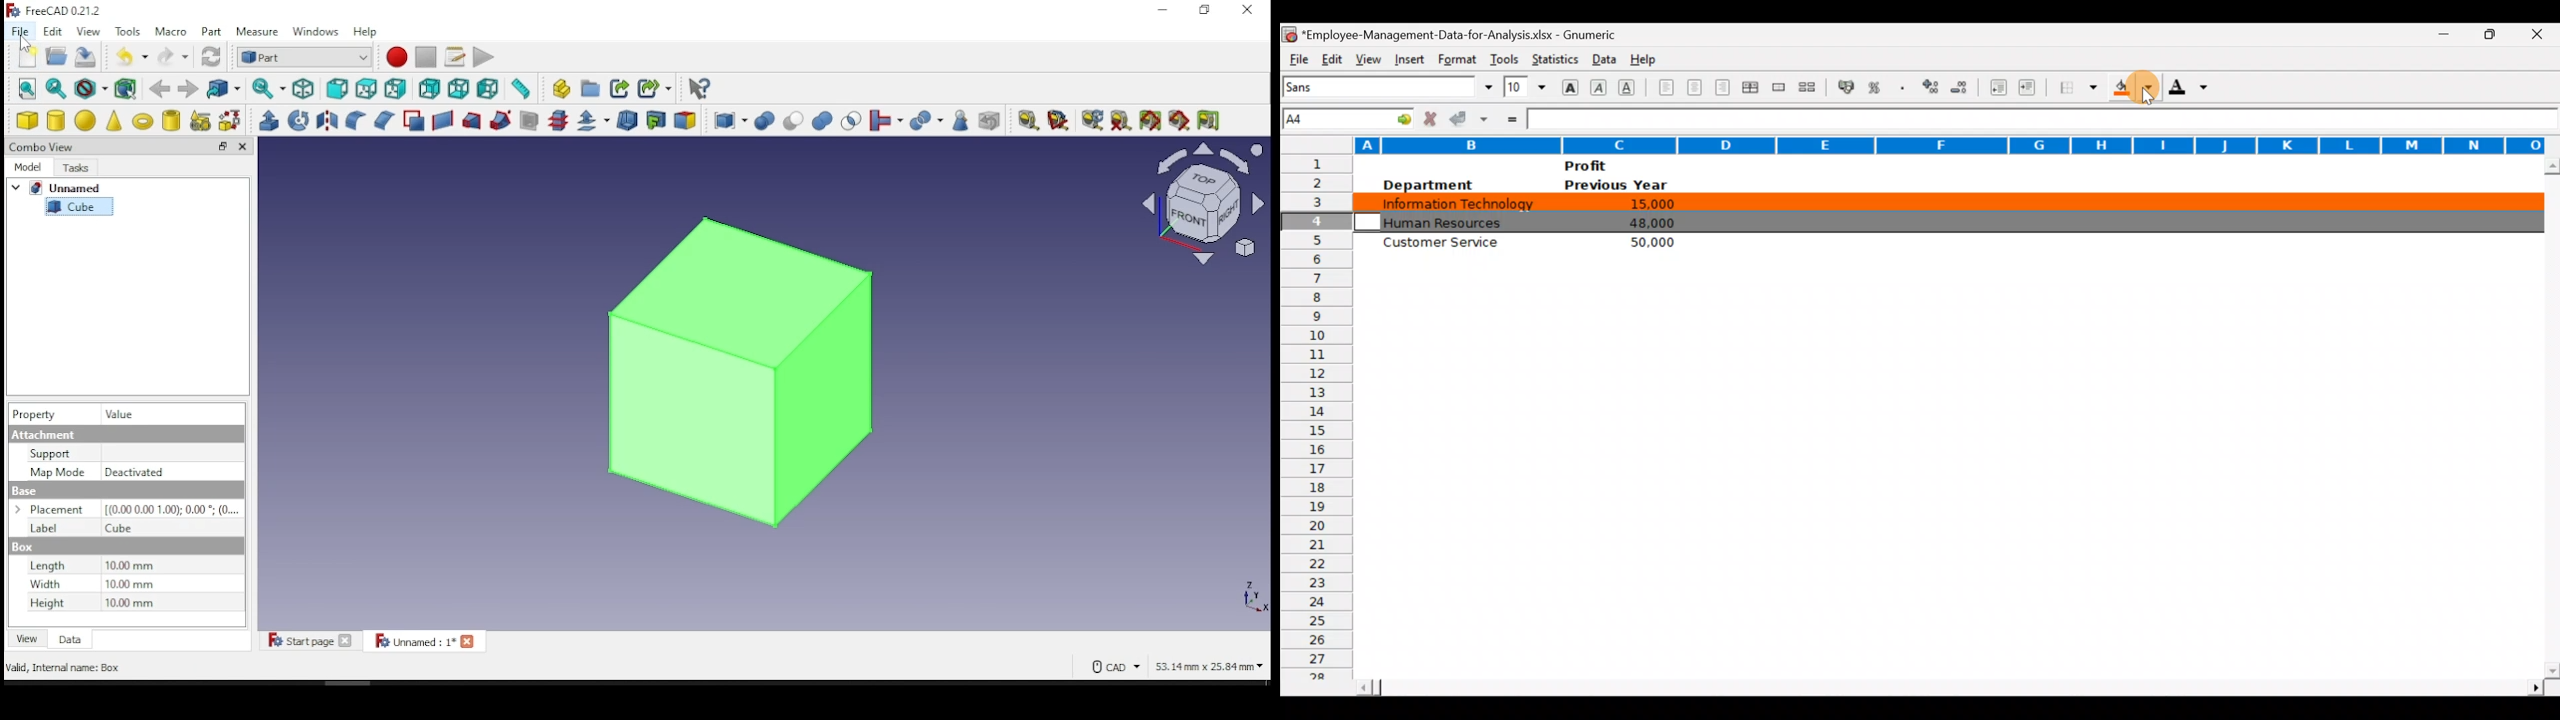  Describe the element at coordinates (242, 146) in the screenshot. I see `close pane` at that location.